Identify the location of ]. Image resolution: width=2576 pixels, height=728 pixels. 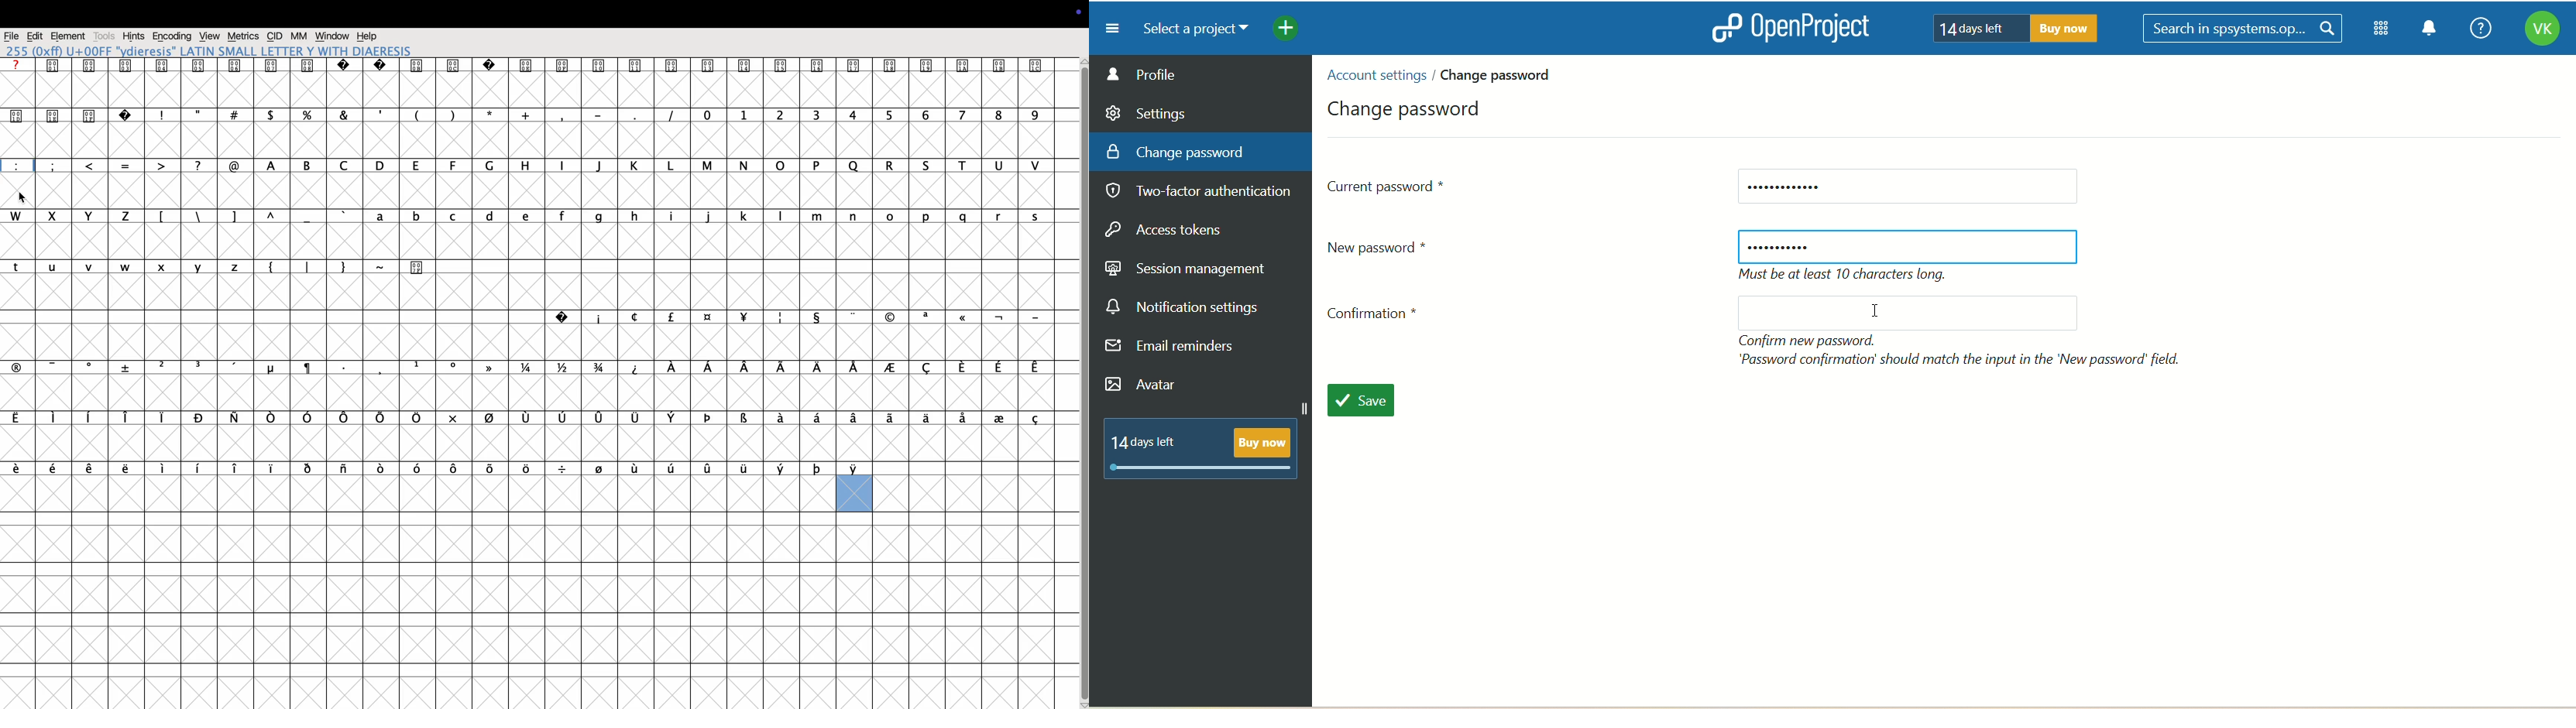
(237, 229).